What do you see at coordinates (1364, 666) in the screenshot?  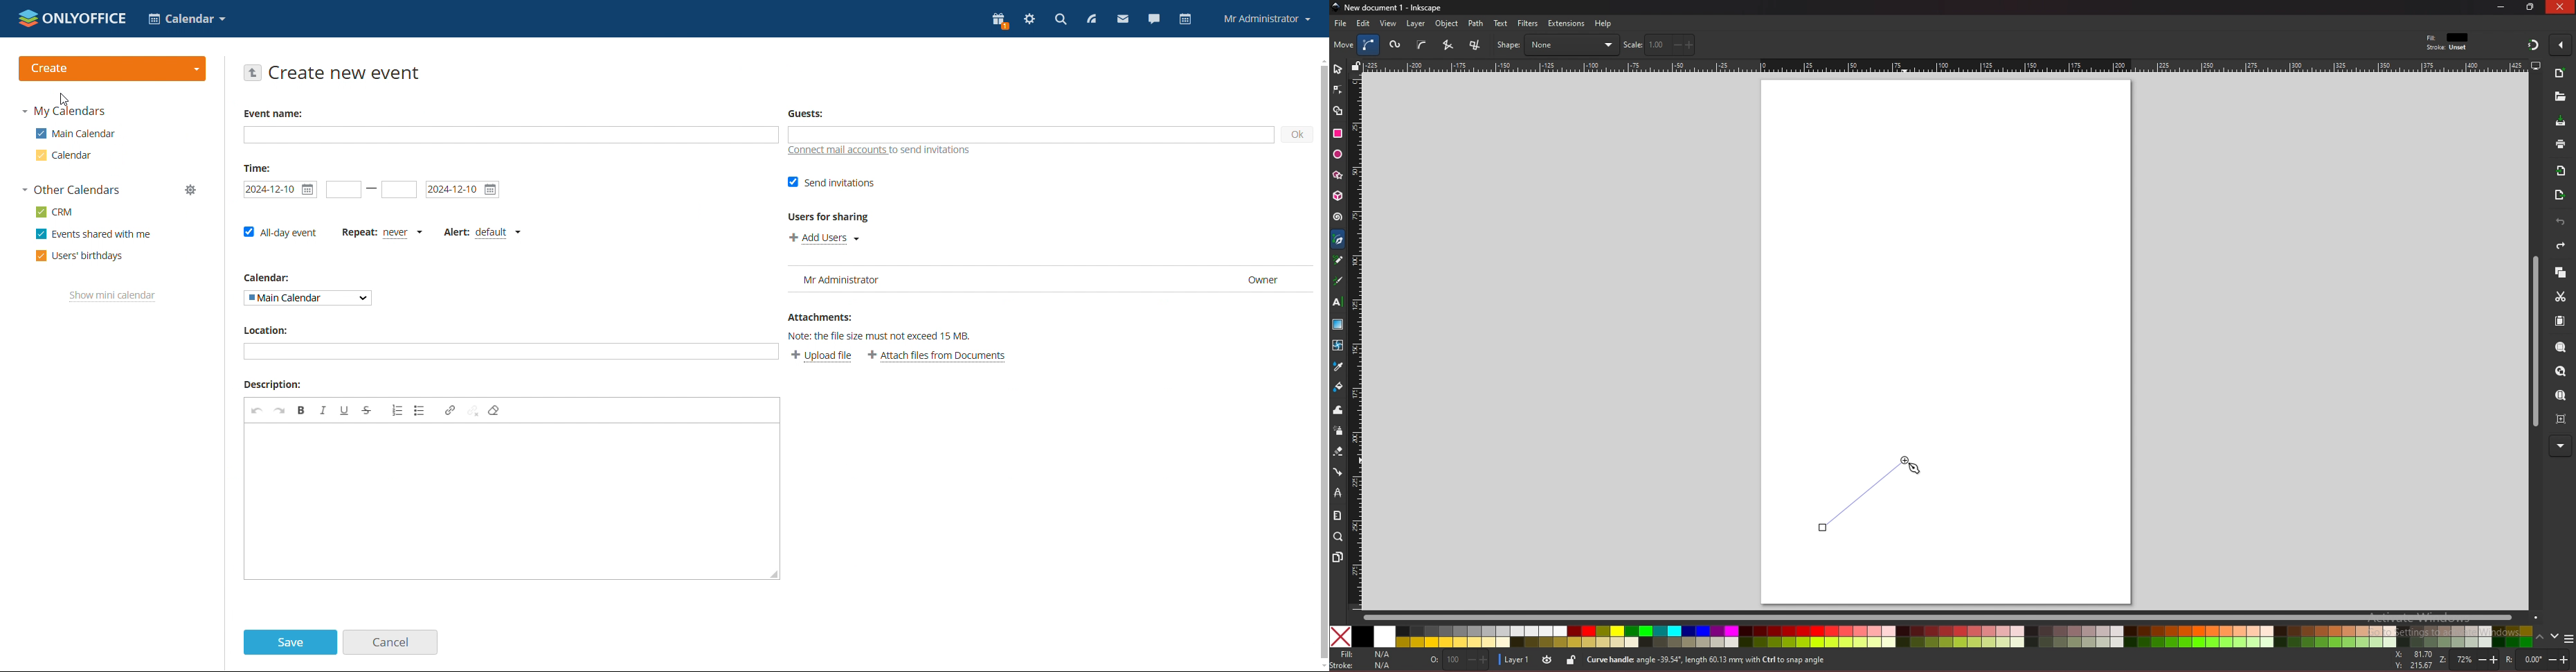 I see `stroke` at bounding box center [1364, 666].